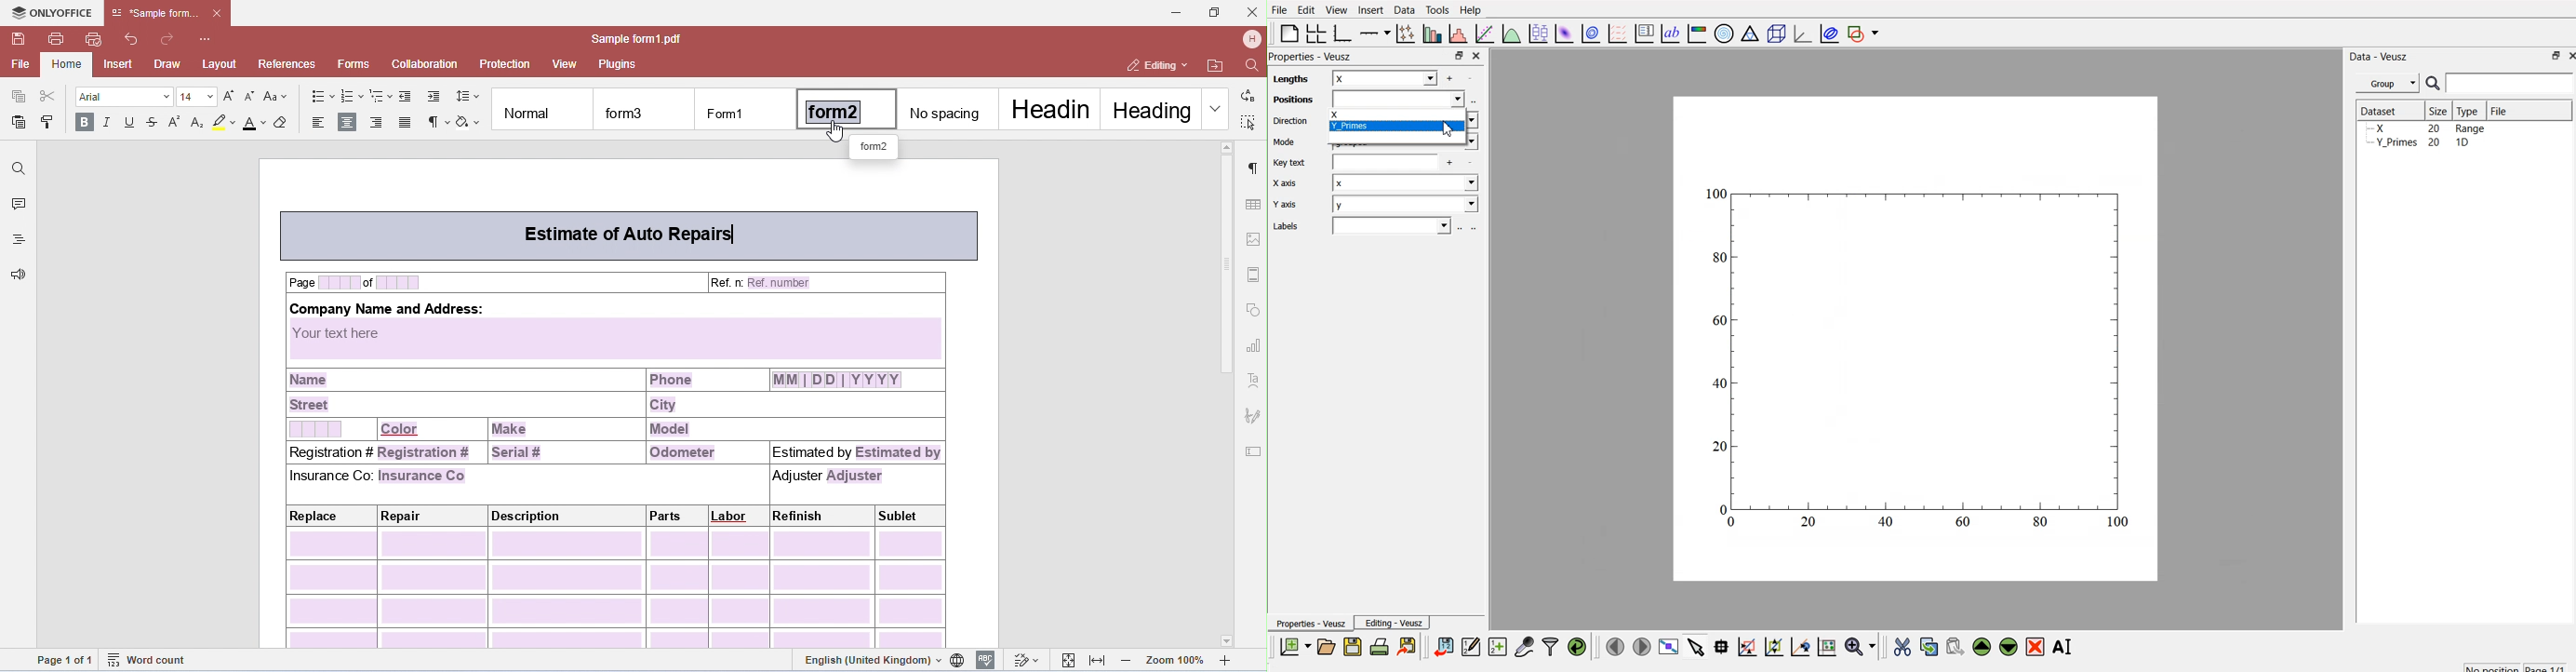 This screenshot has height=672, width=2576. I want to click on search bar, so click(2511, 83).